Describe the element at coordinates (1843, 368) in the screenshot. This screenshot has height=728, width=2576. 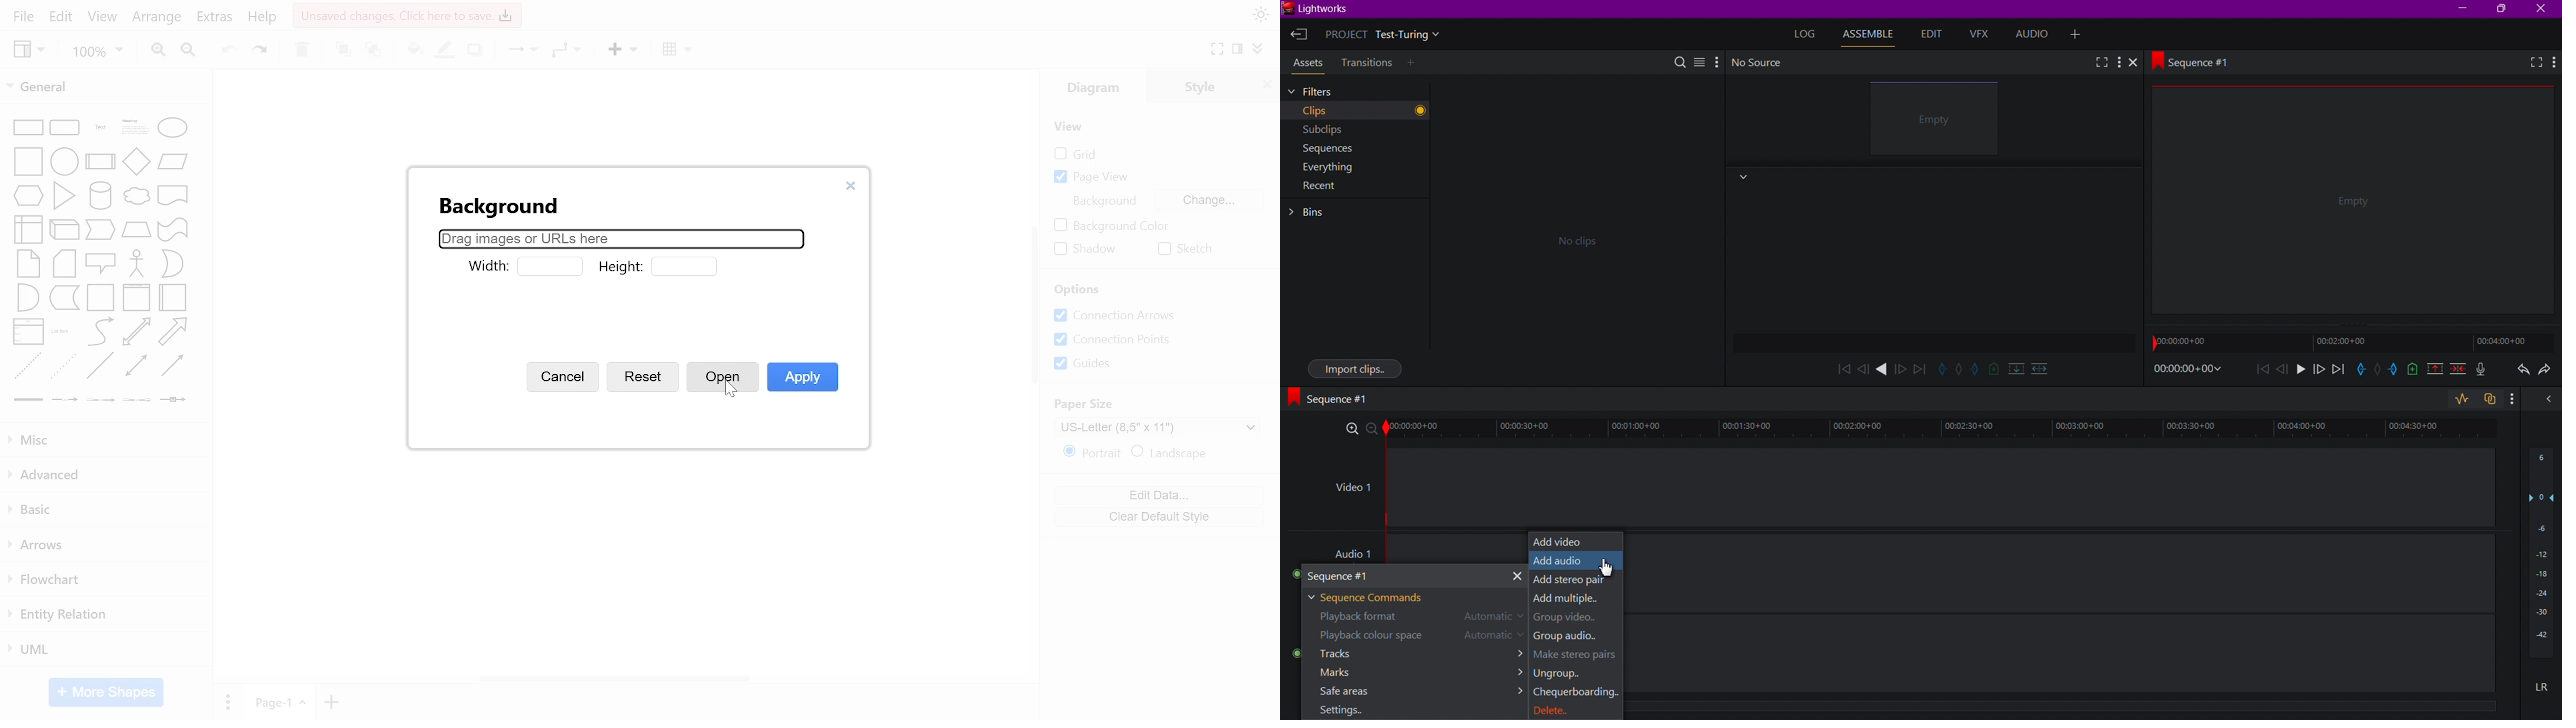
I see `play back` at that location.